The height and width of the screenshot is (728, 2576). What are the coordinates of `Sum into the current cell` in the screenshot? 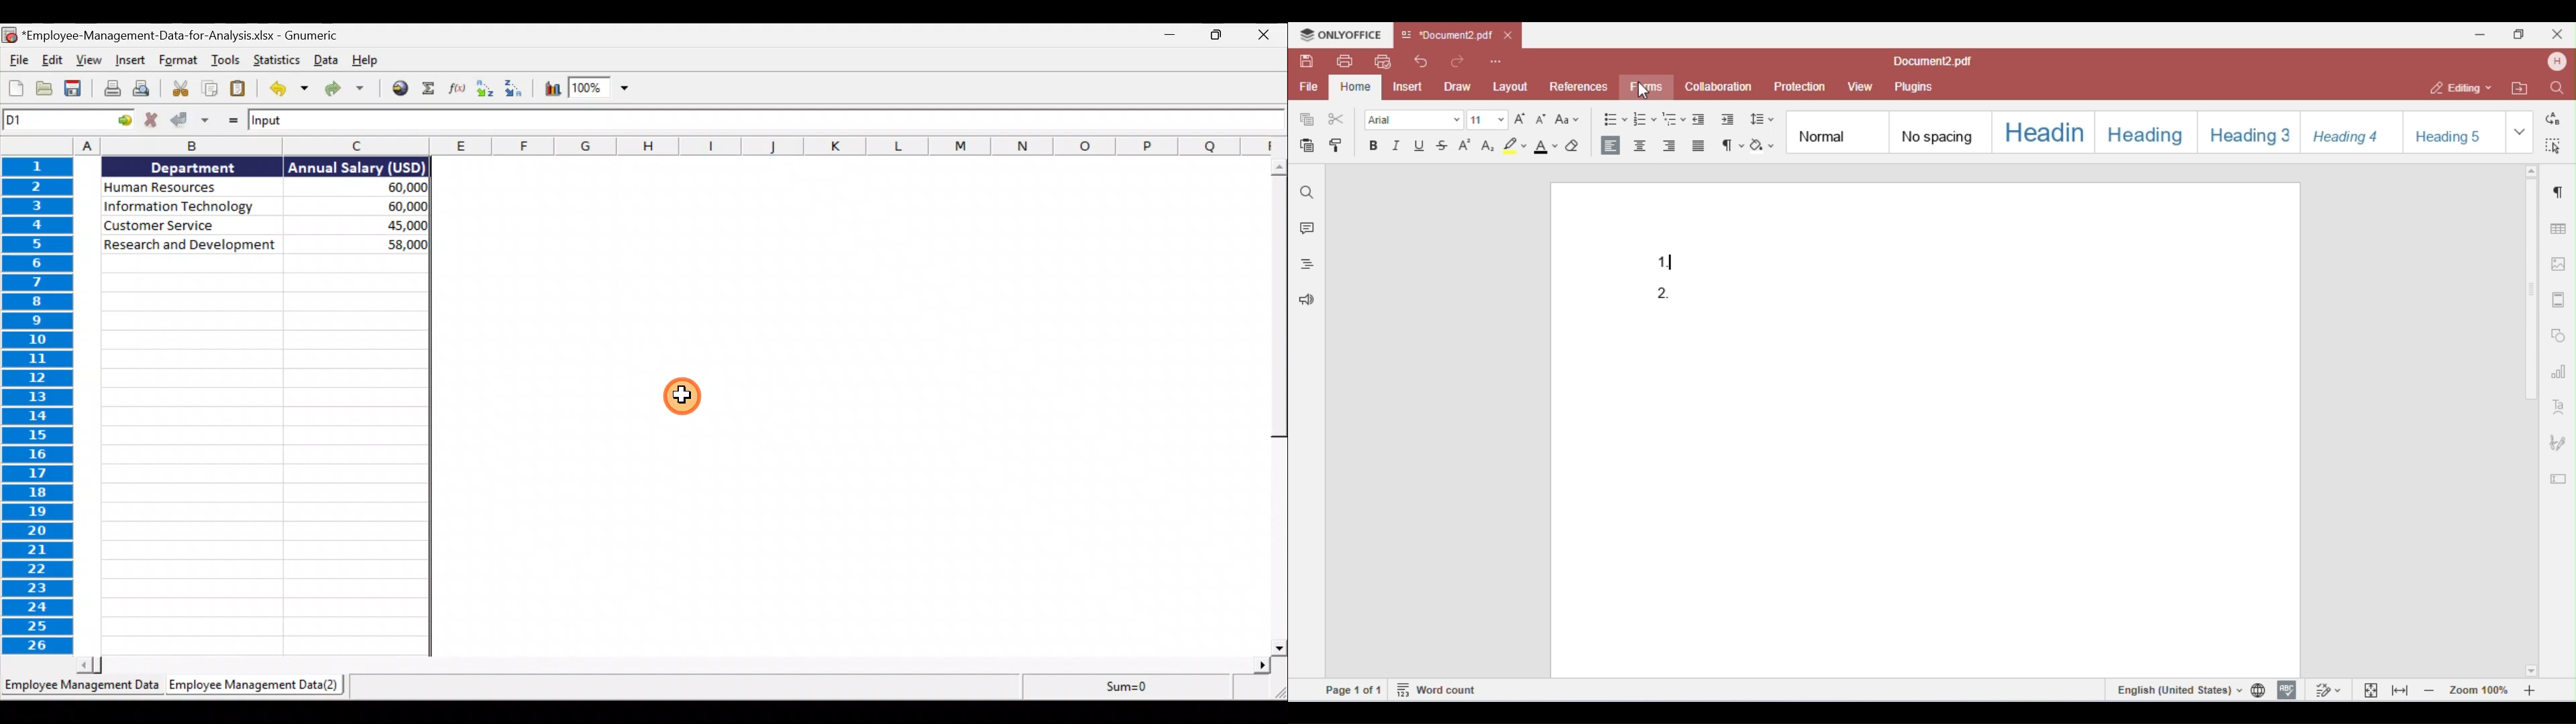 It's located at (428, 90).